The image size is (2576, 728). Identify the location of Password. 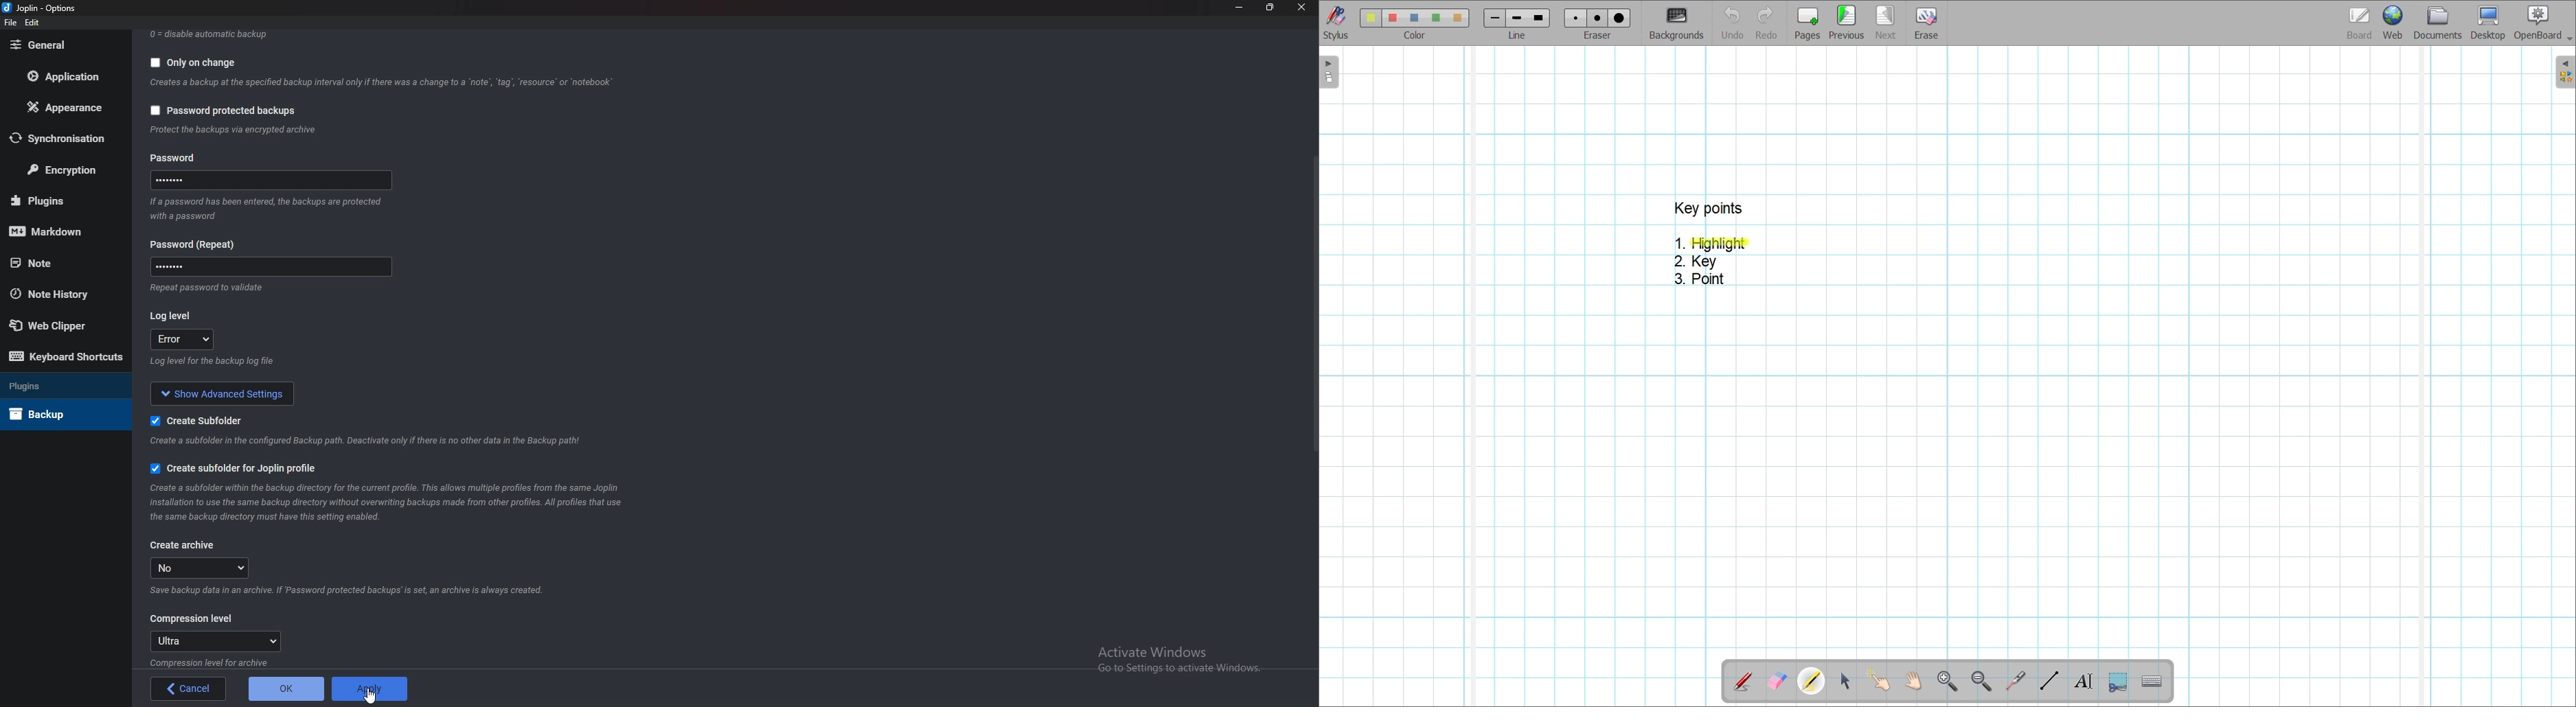
(275, 180).